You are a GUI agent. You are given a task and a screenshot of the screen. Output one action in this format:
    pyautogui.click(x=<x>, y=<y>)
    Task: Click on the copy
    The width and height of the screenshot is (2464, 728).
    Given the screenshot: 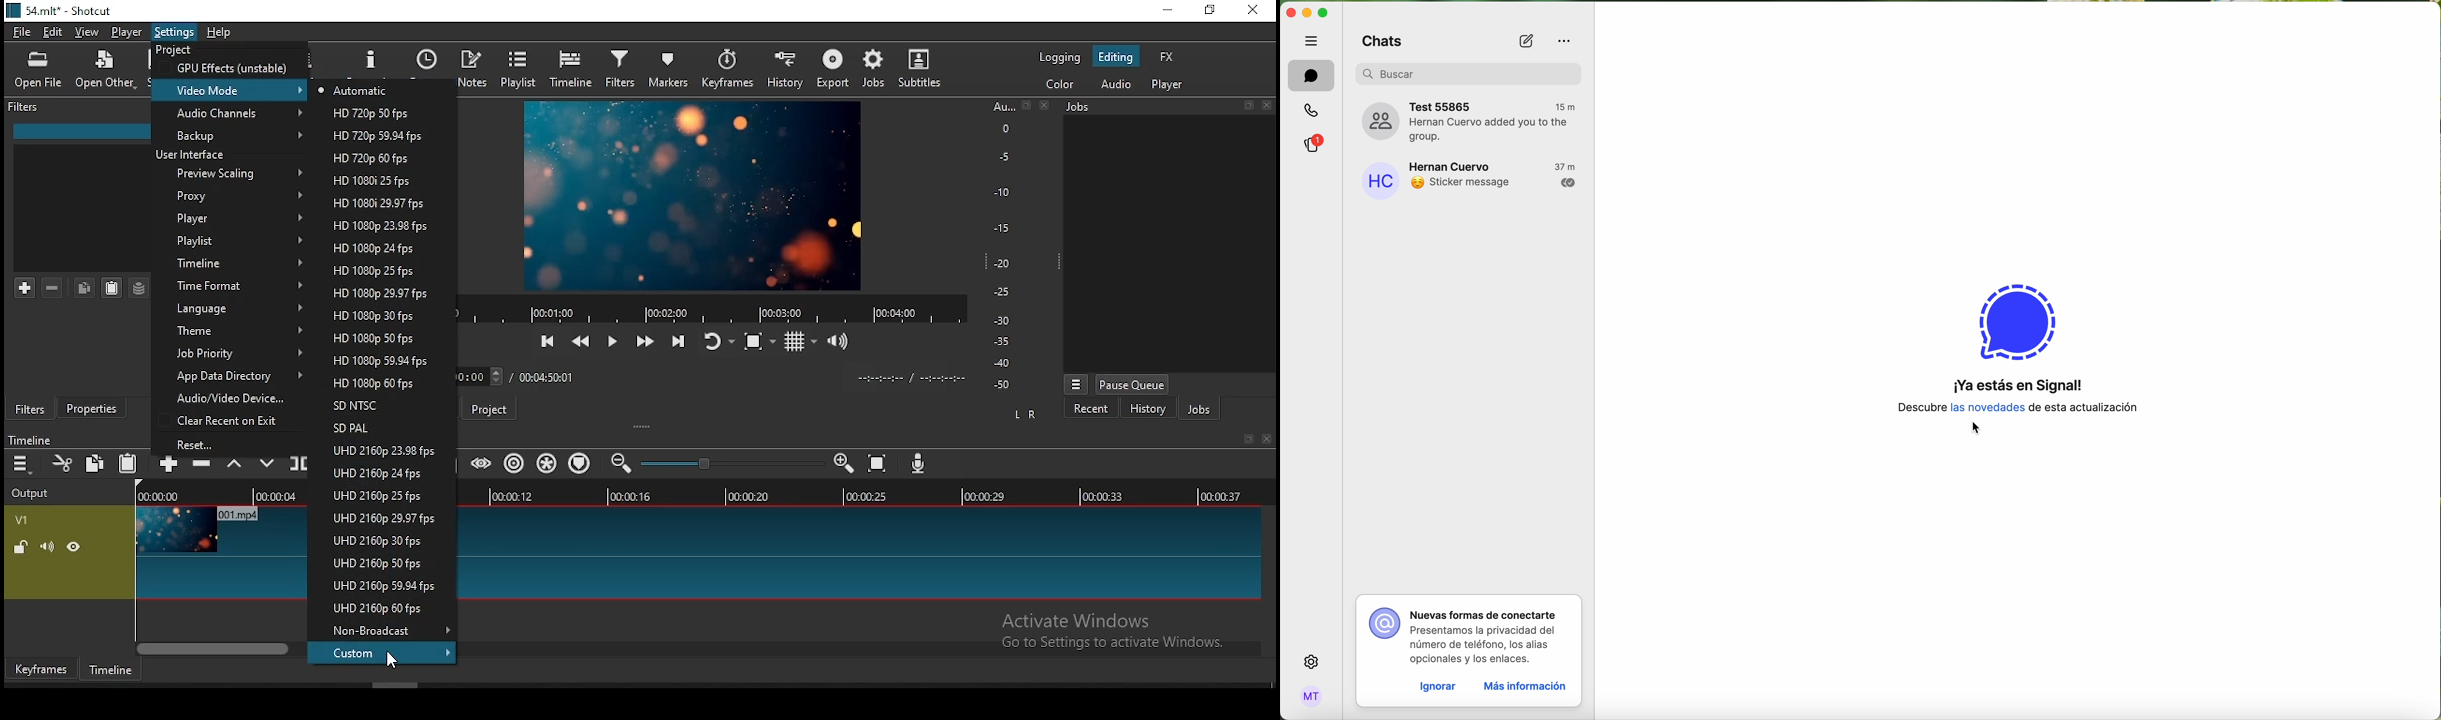 What is the action you would take?
    pyautogui.click(x=95, y=462)
    